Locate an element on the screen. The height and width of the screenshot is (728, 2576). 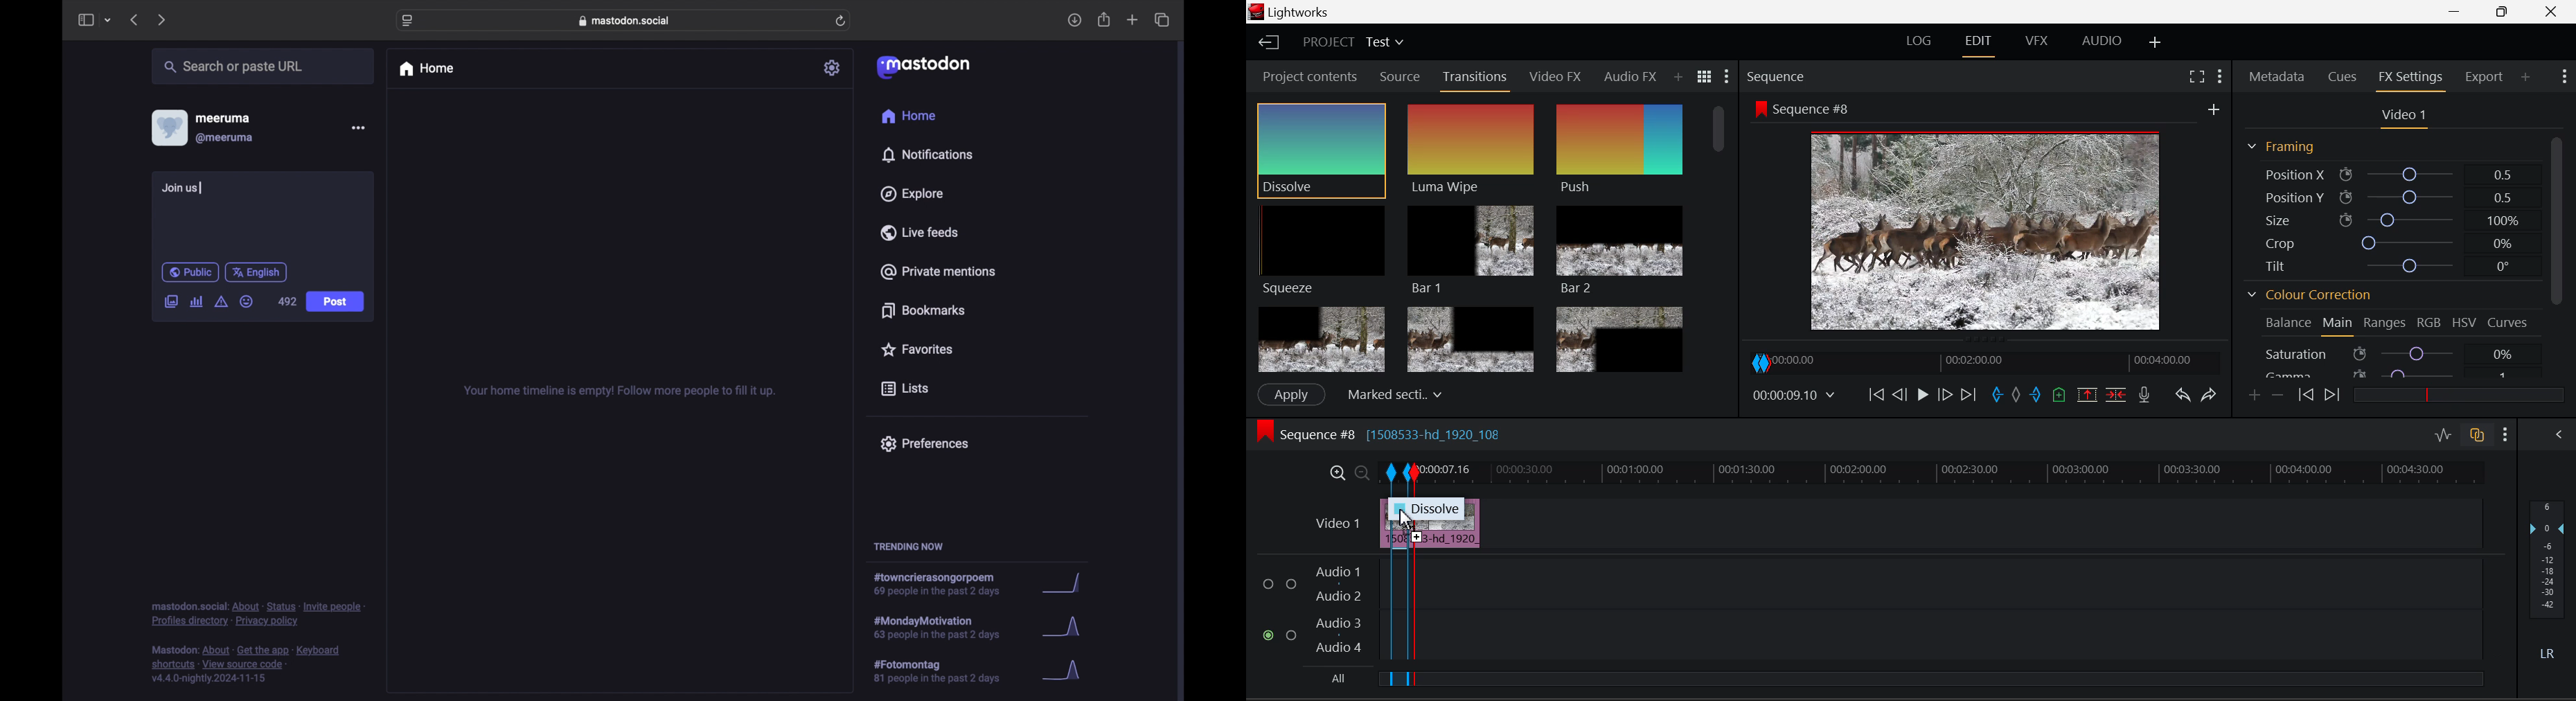
Remove Marked Section is located at coordinates (2089, 394).